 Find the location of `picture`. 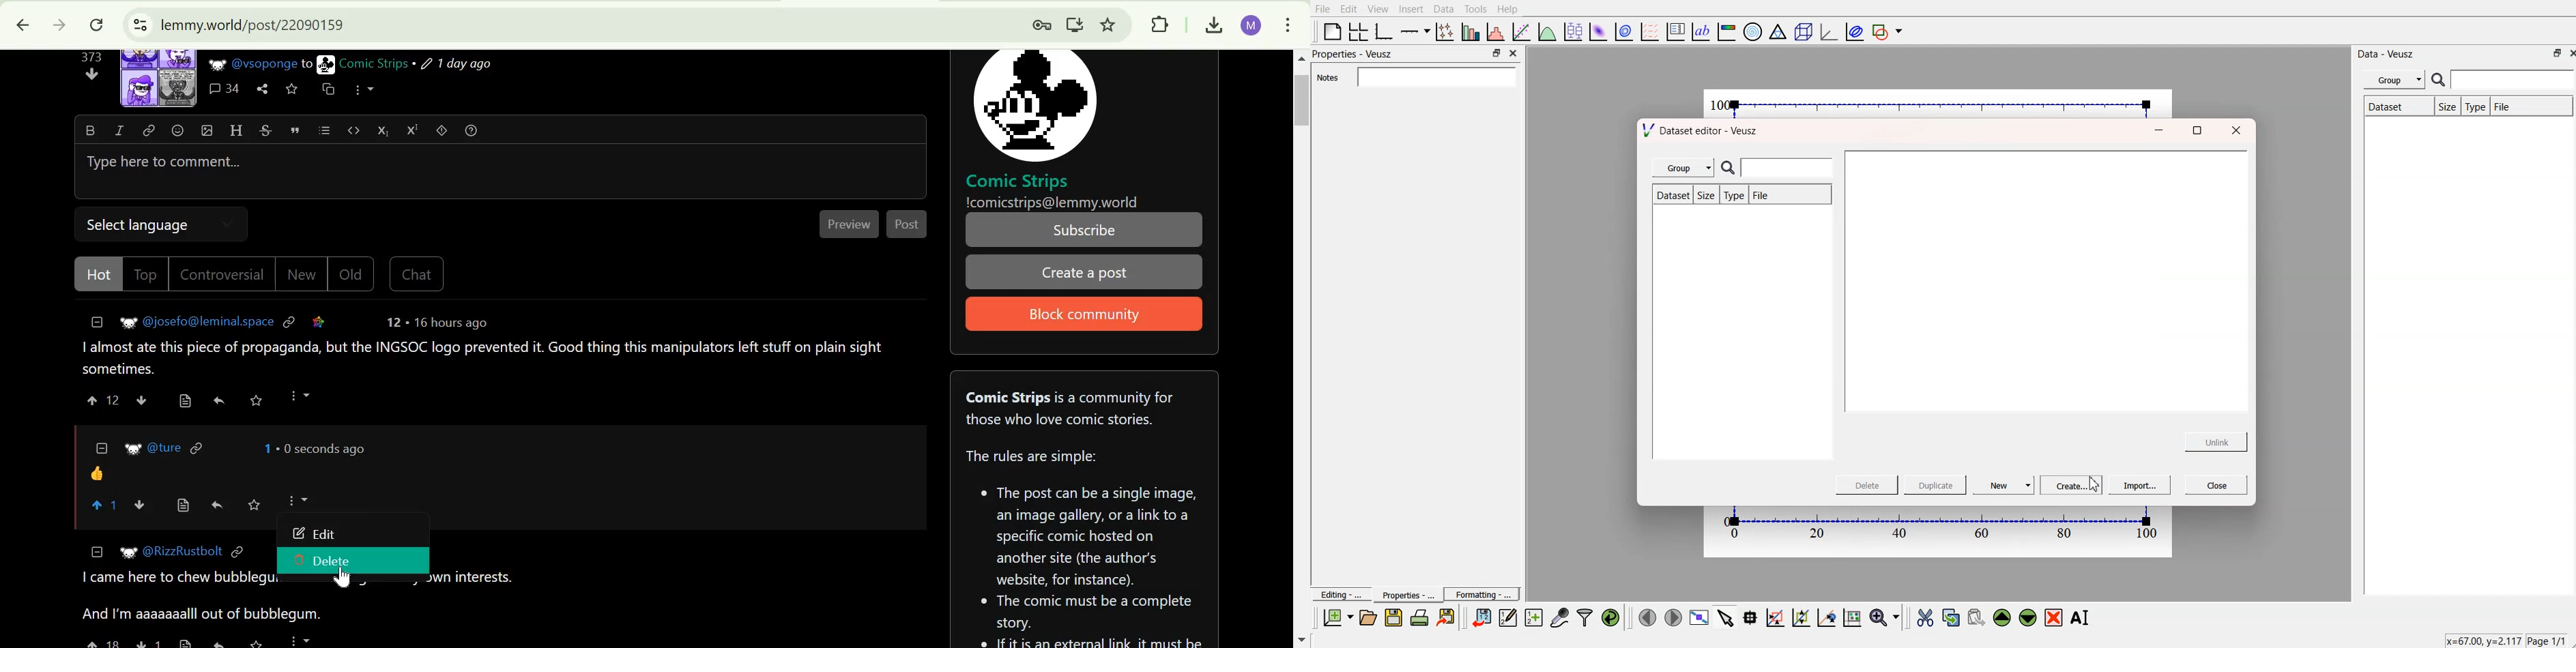

picture is located at coordinates (1034, 104).